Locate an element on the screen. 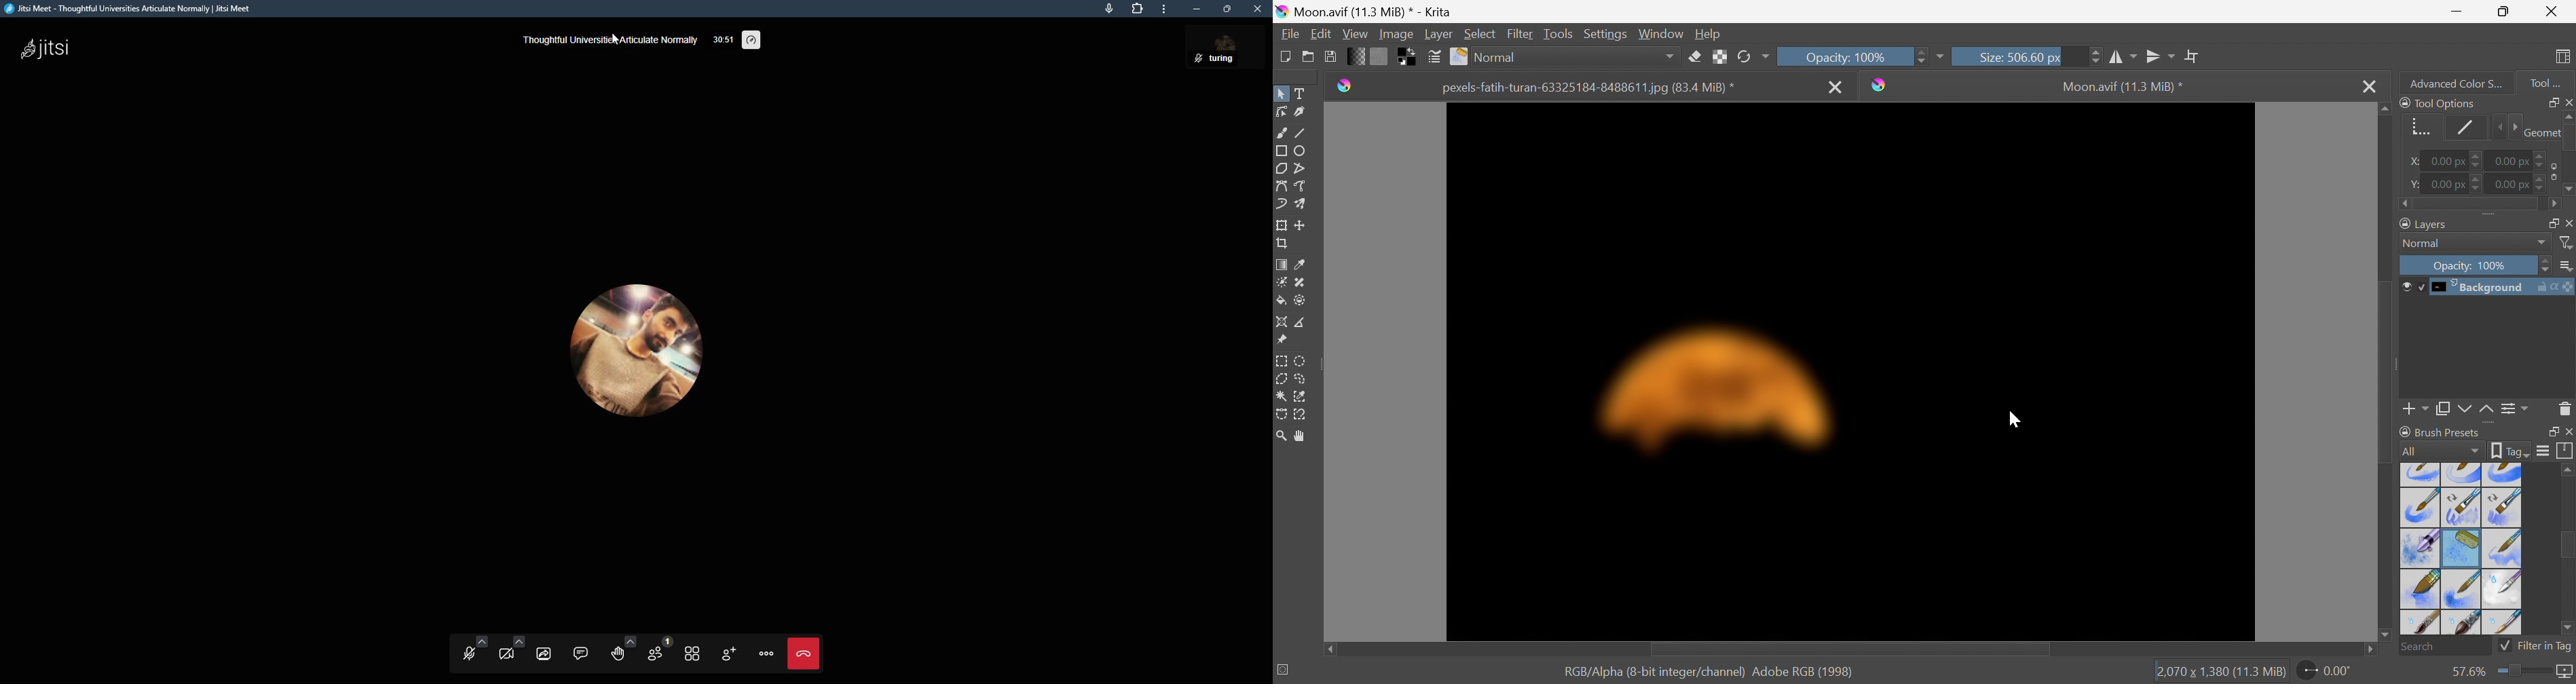 The image size is (2576, 700). View is located at coordinates (1355, 35).